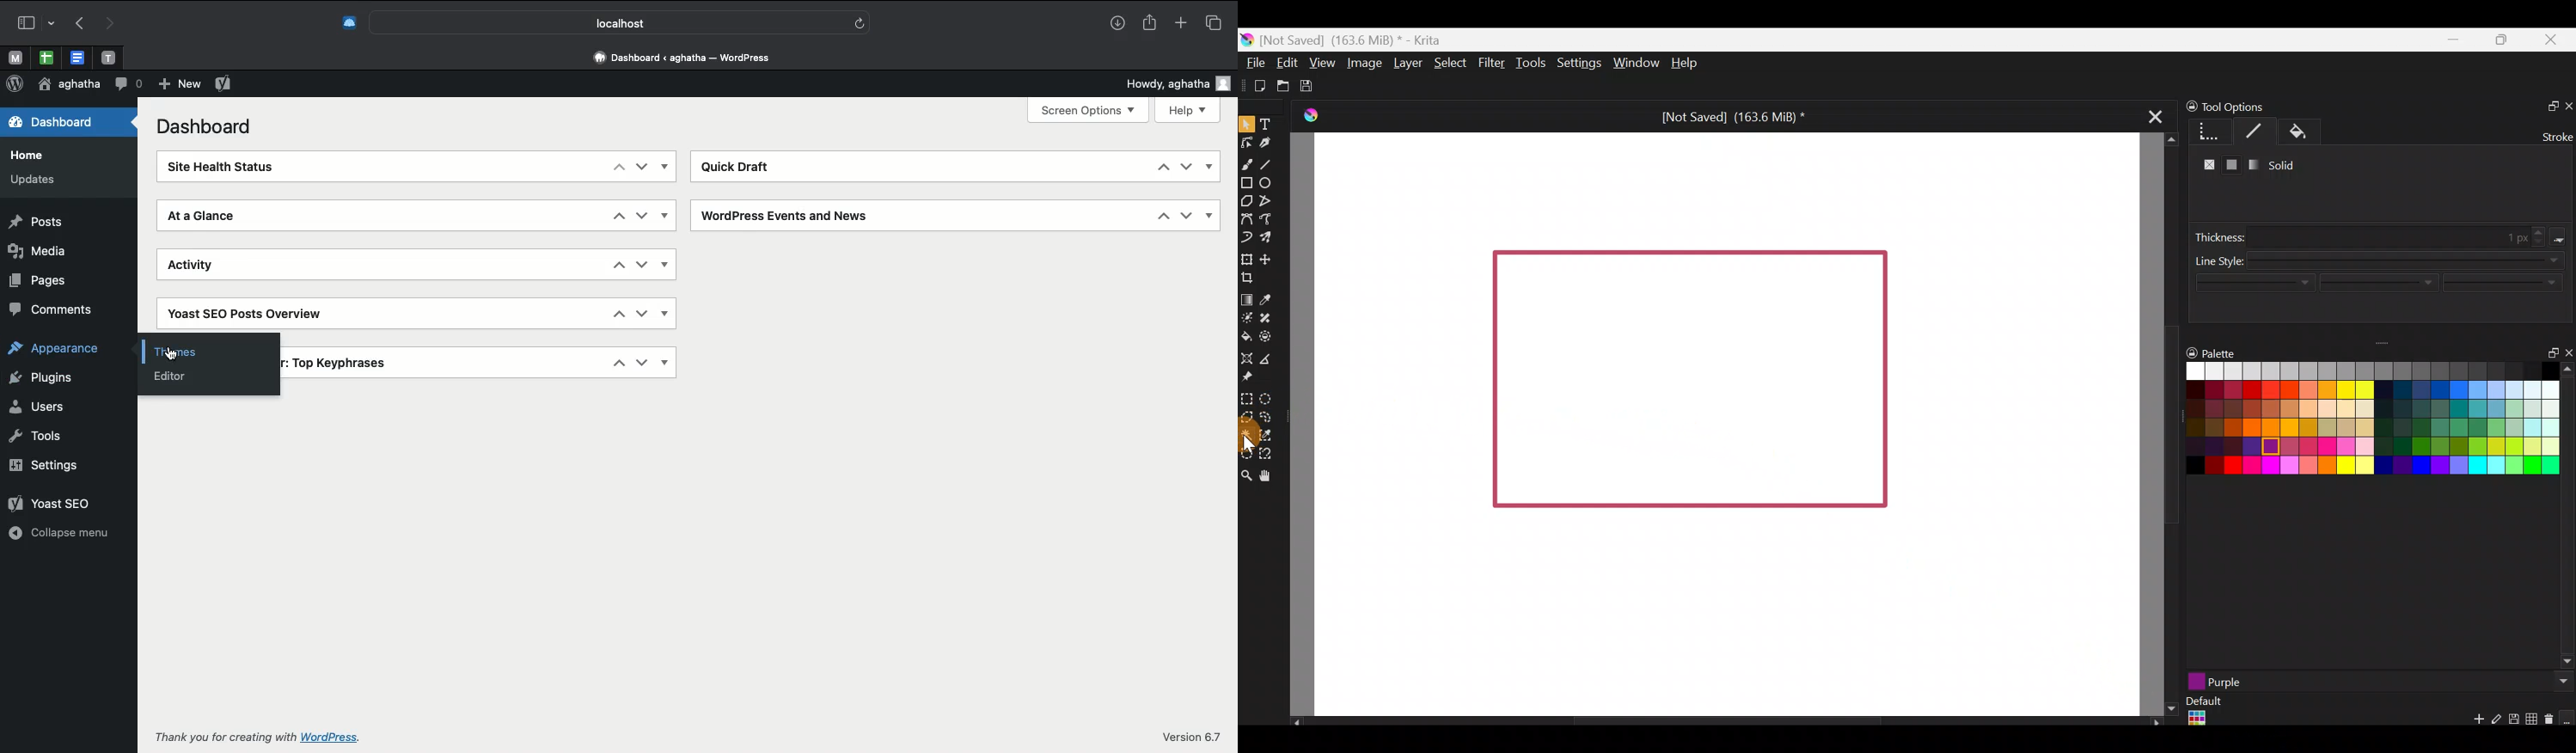 The image size is (2576, 756). I want to click on Editor, so click(176, 378).